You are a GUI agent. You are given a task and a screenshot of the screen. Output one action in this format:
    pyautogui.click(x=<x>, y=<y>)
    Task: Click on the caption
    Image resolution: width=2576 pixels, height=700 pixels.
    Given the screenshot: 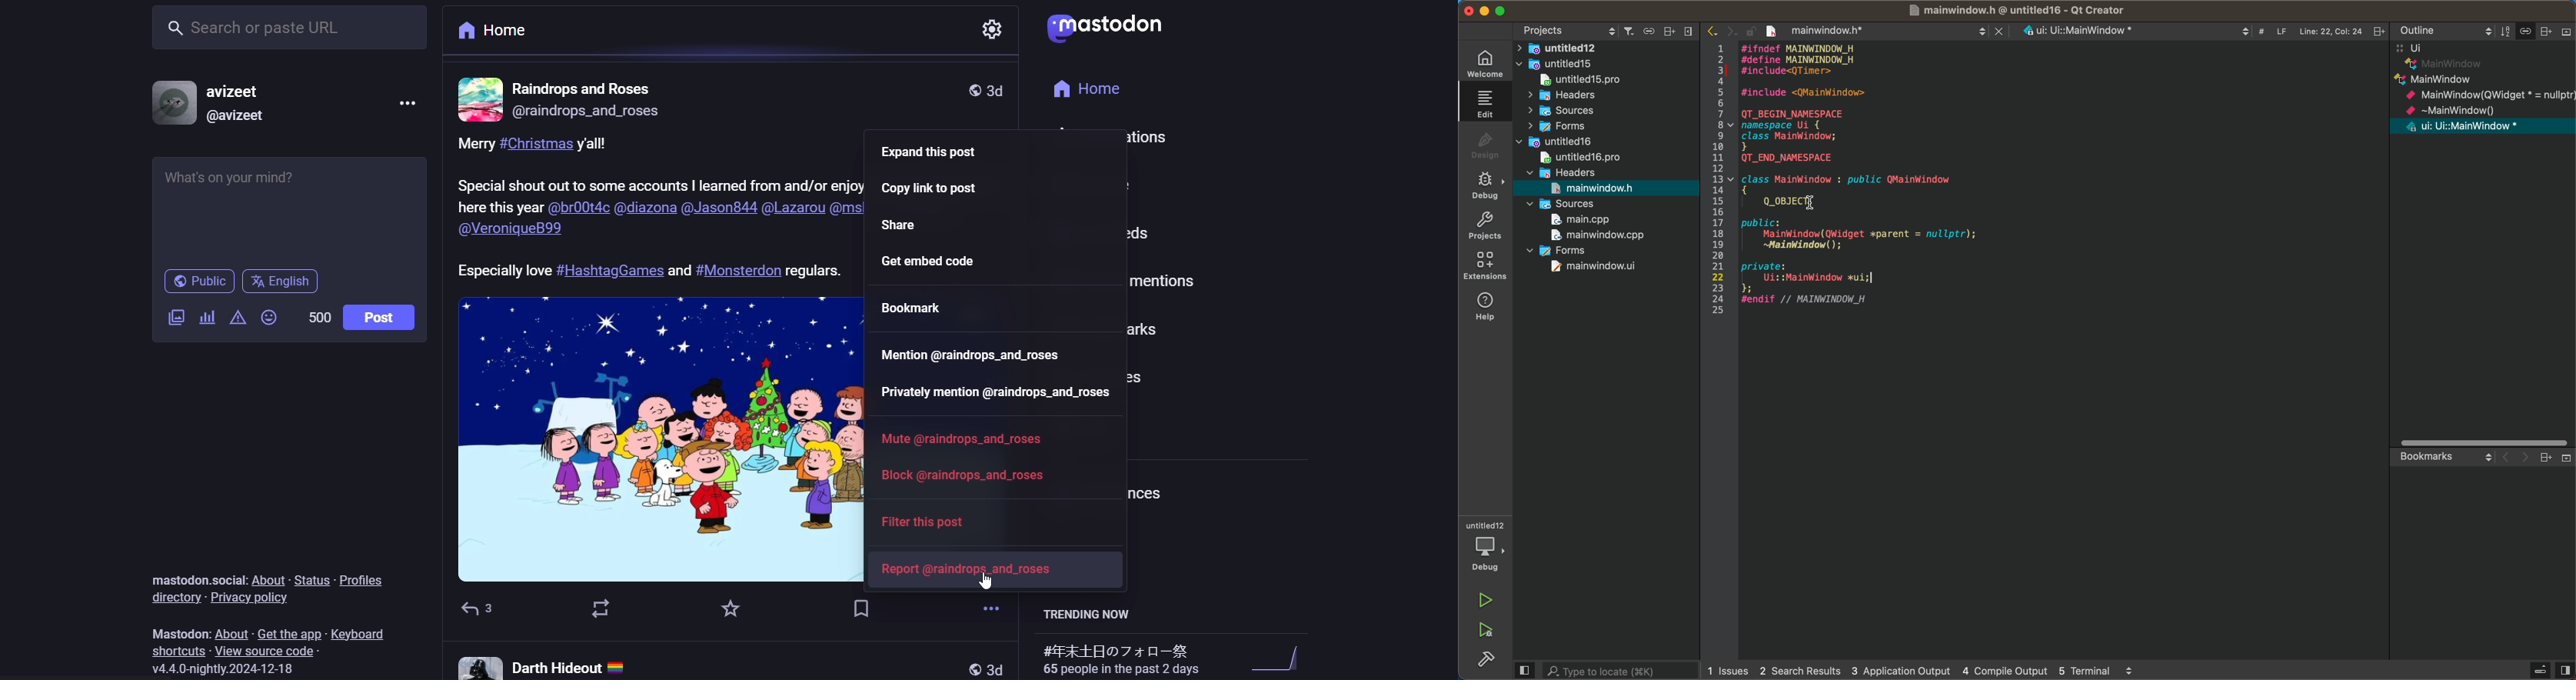 What is the action you would take?
    pyautogui.click(x=657, y=211)
    